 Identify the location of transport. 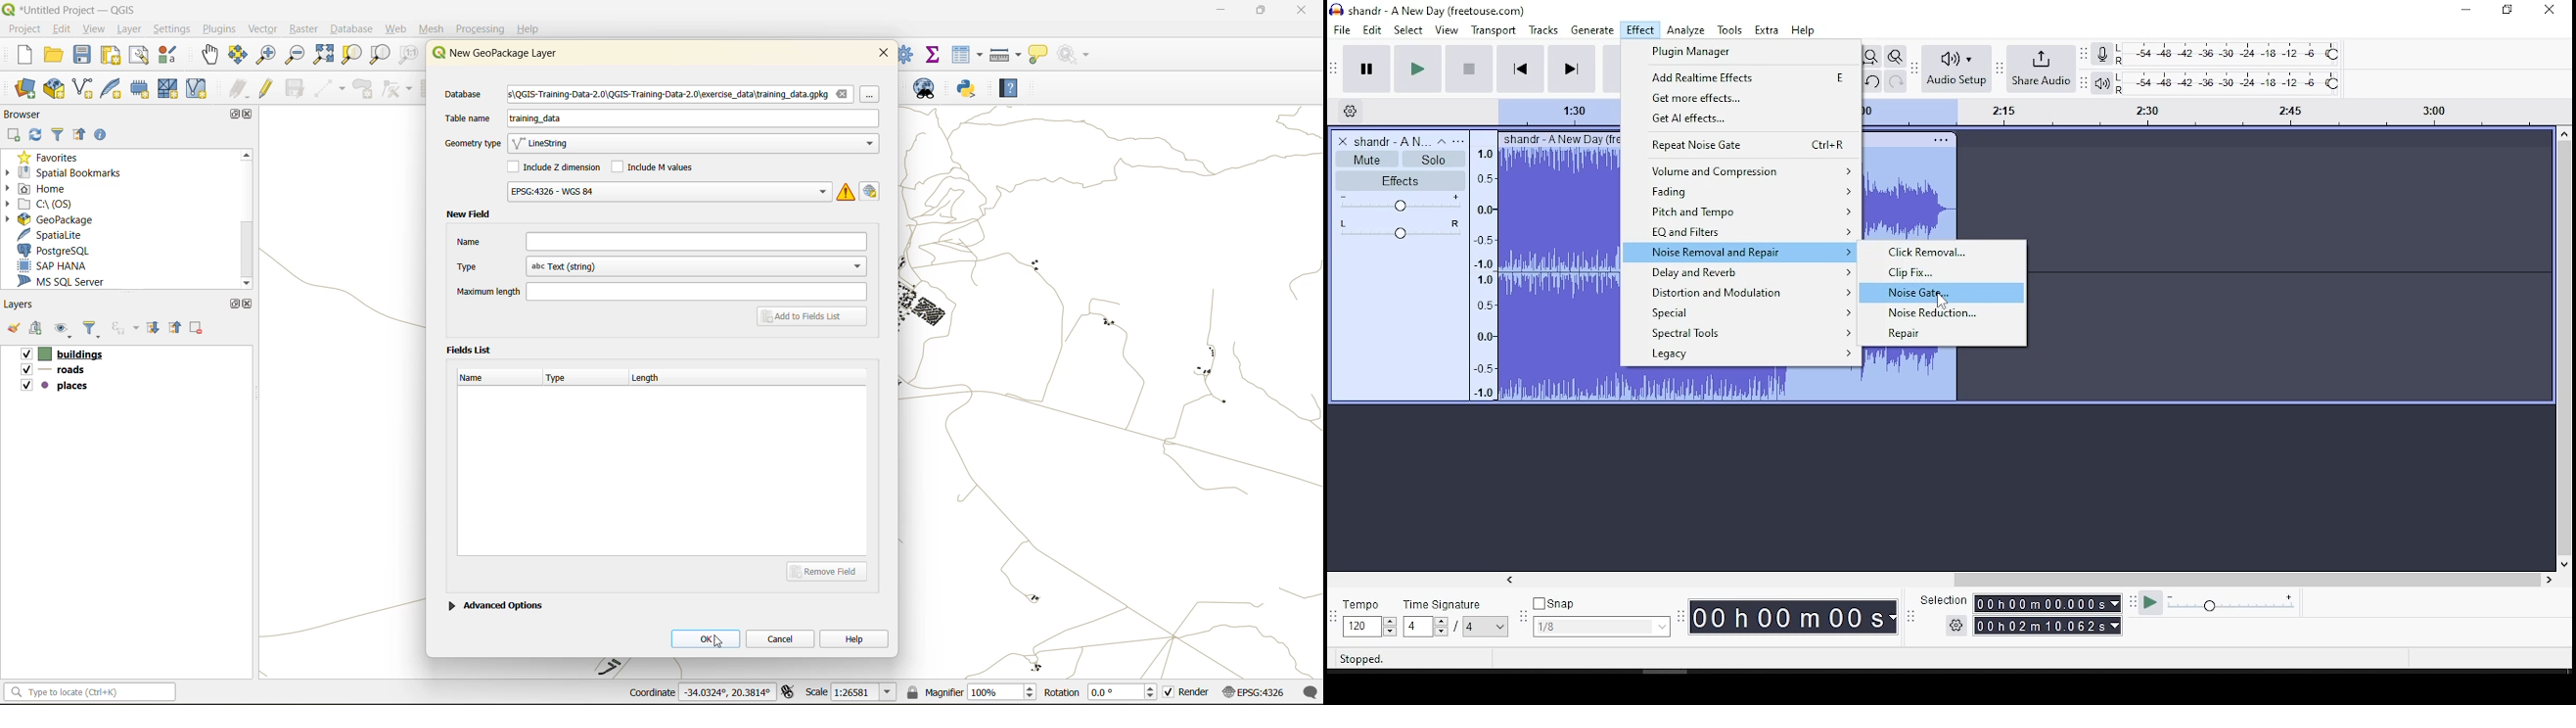
(1494, 29).